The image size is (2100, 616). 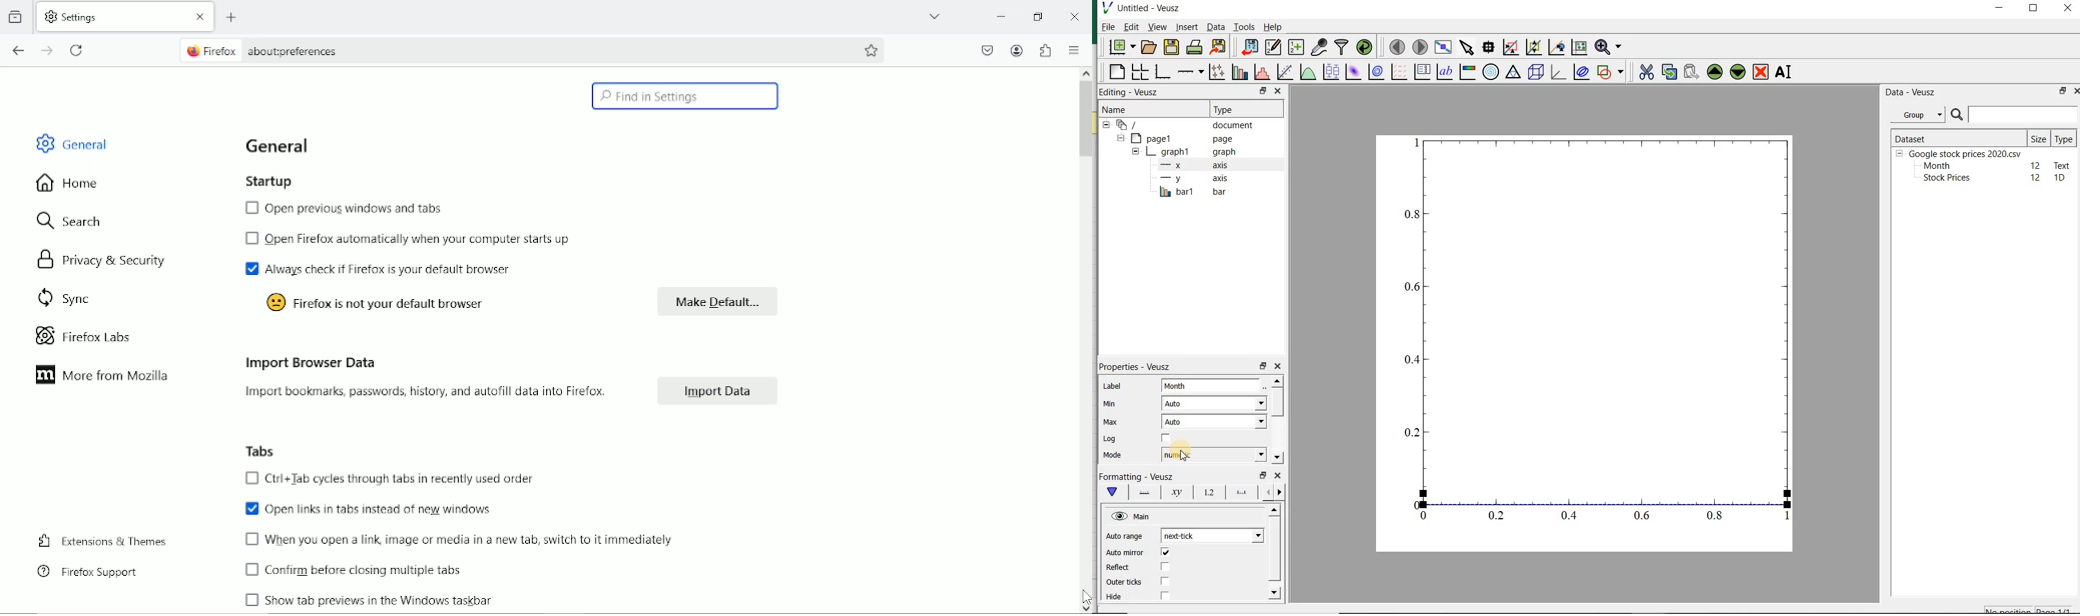 What do you see at coordinates (1039, 16) in the screenshot?
I see `restore down` at bounding box center [1039, 16].